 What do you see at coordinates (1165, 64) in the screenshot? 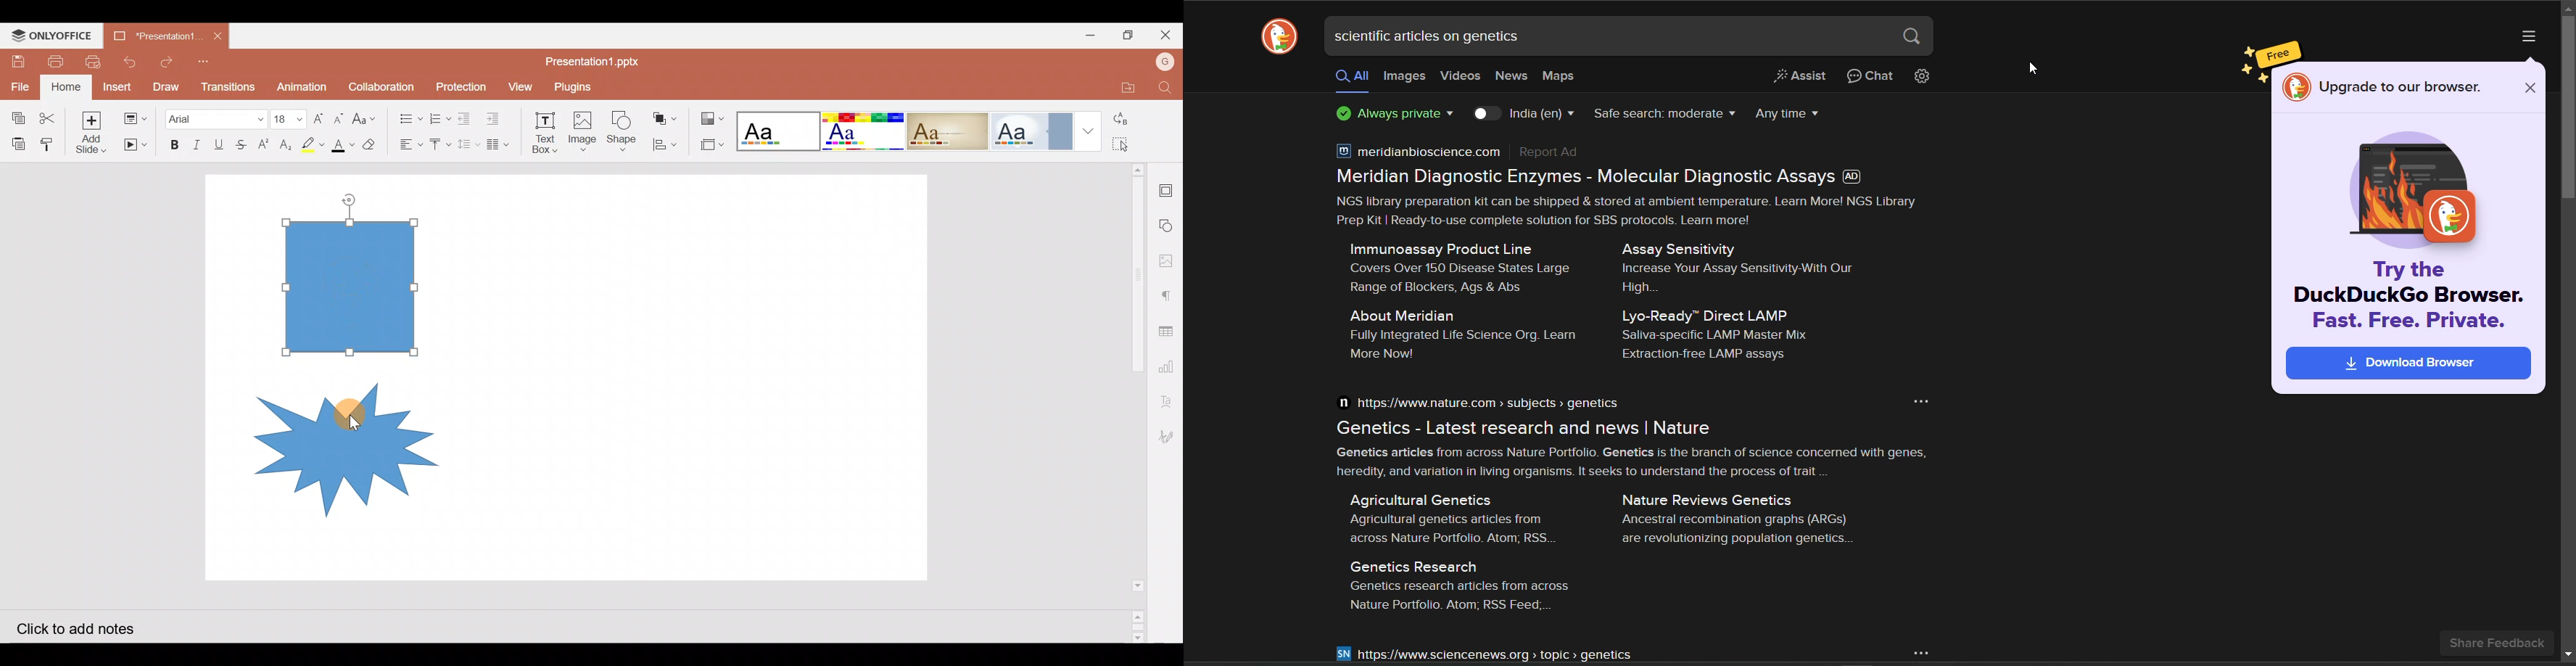
I see `Account name` at bounding box center [1165, 64].